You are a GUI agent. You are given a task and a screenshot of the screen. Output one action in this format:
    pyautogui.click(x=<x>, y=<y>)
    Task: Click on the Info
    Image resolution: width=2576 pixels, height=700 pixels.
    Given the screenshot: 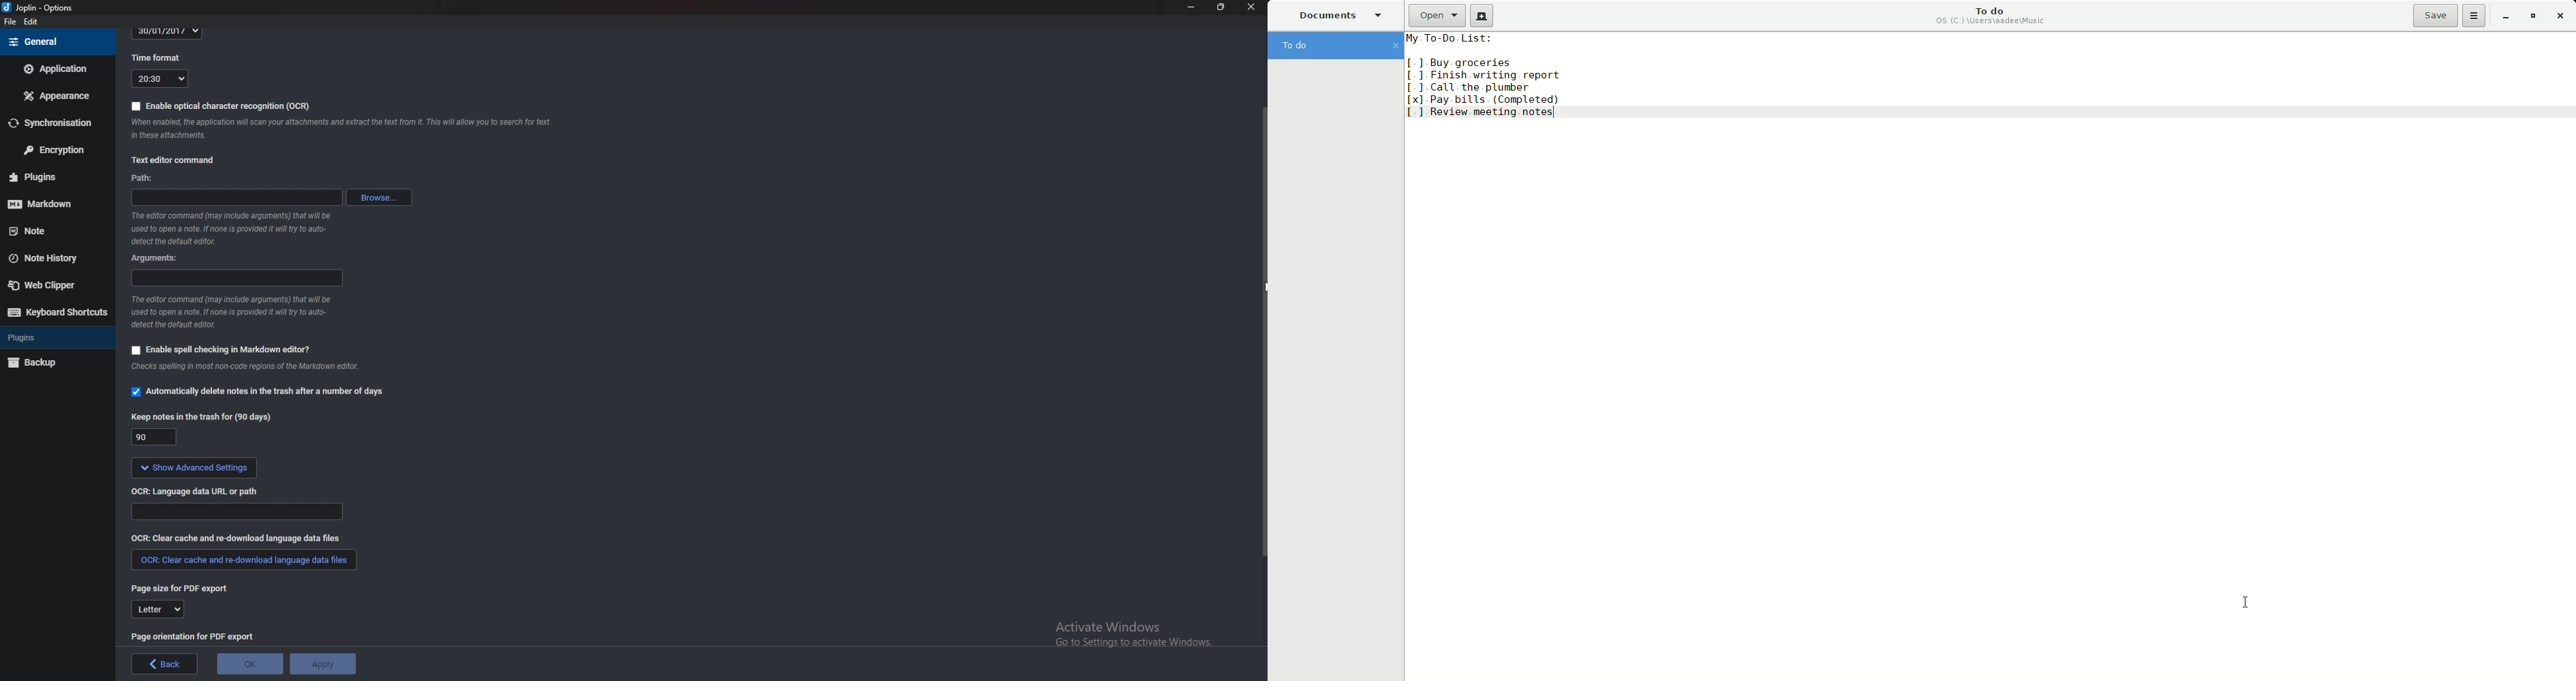 What is the action you would take?
    pyautogui.click(x=231, y=312)
    